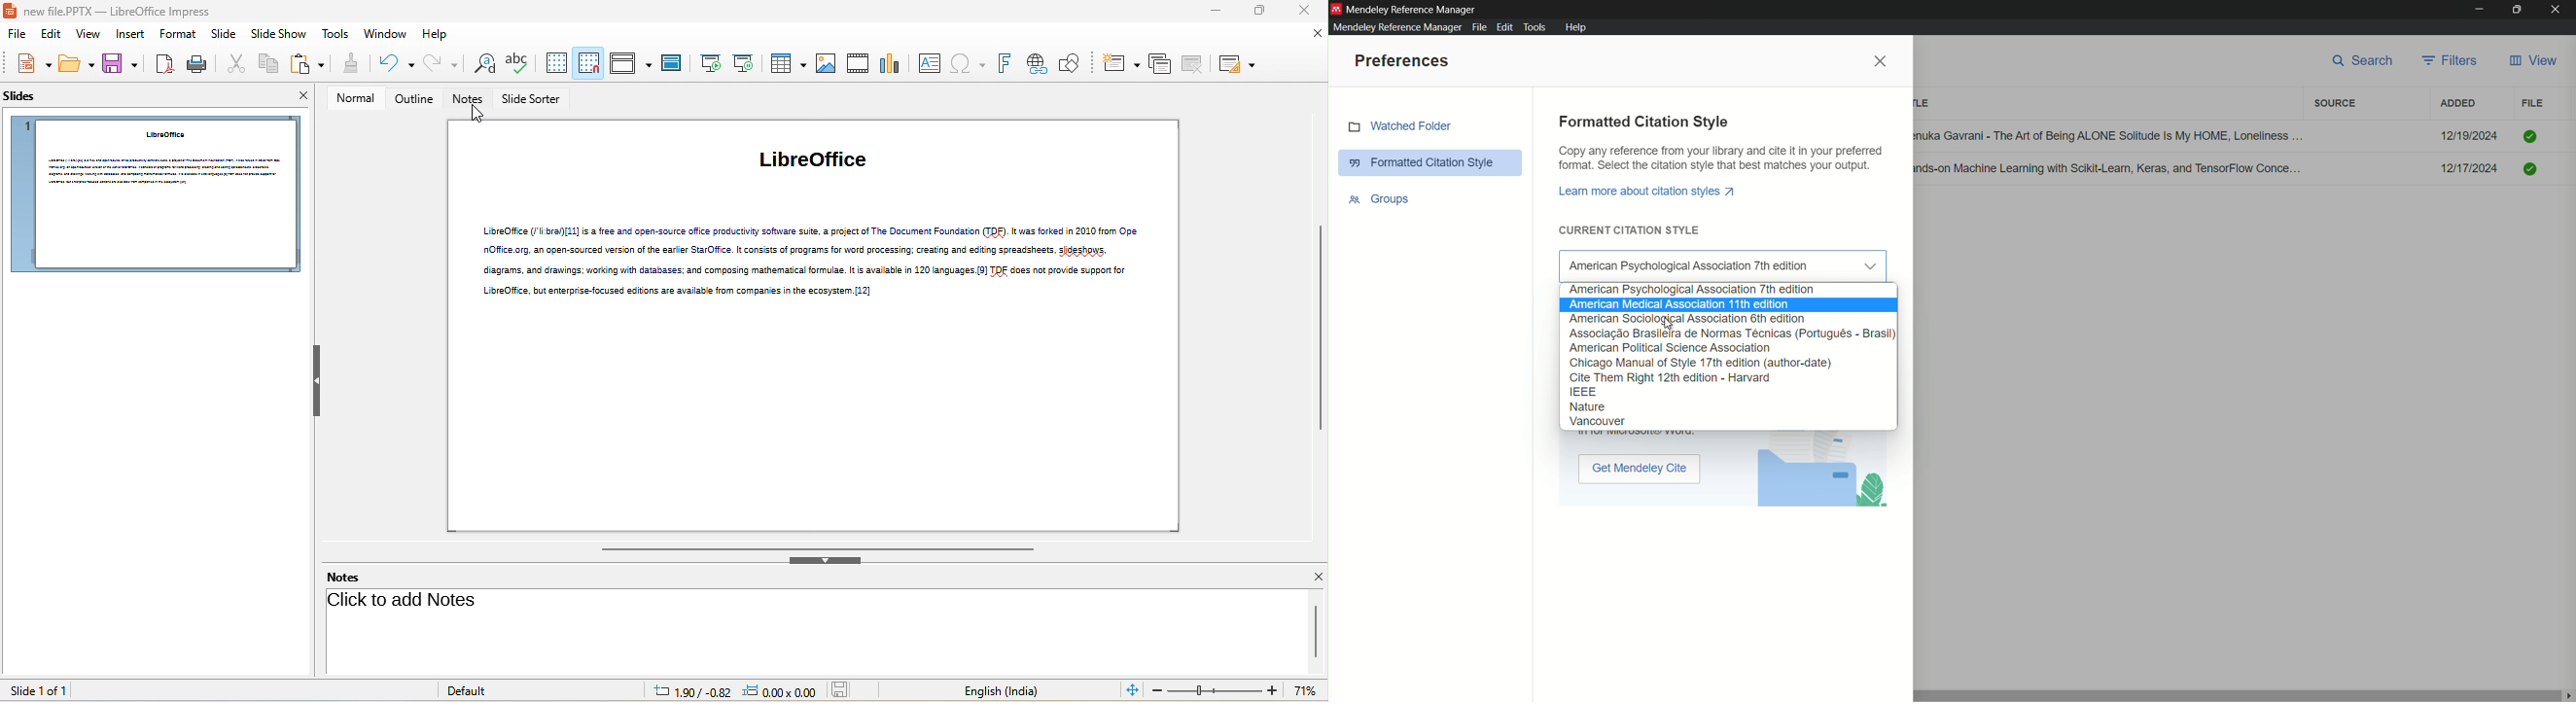  I want to click on how draw function, so click(1071, 64).